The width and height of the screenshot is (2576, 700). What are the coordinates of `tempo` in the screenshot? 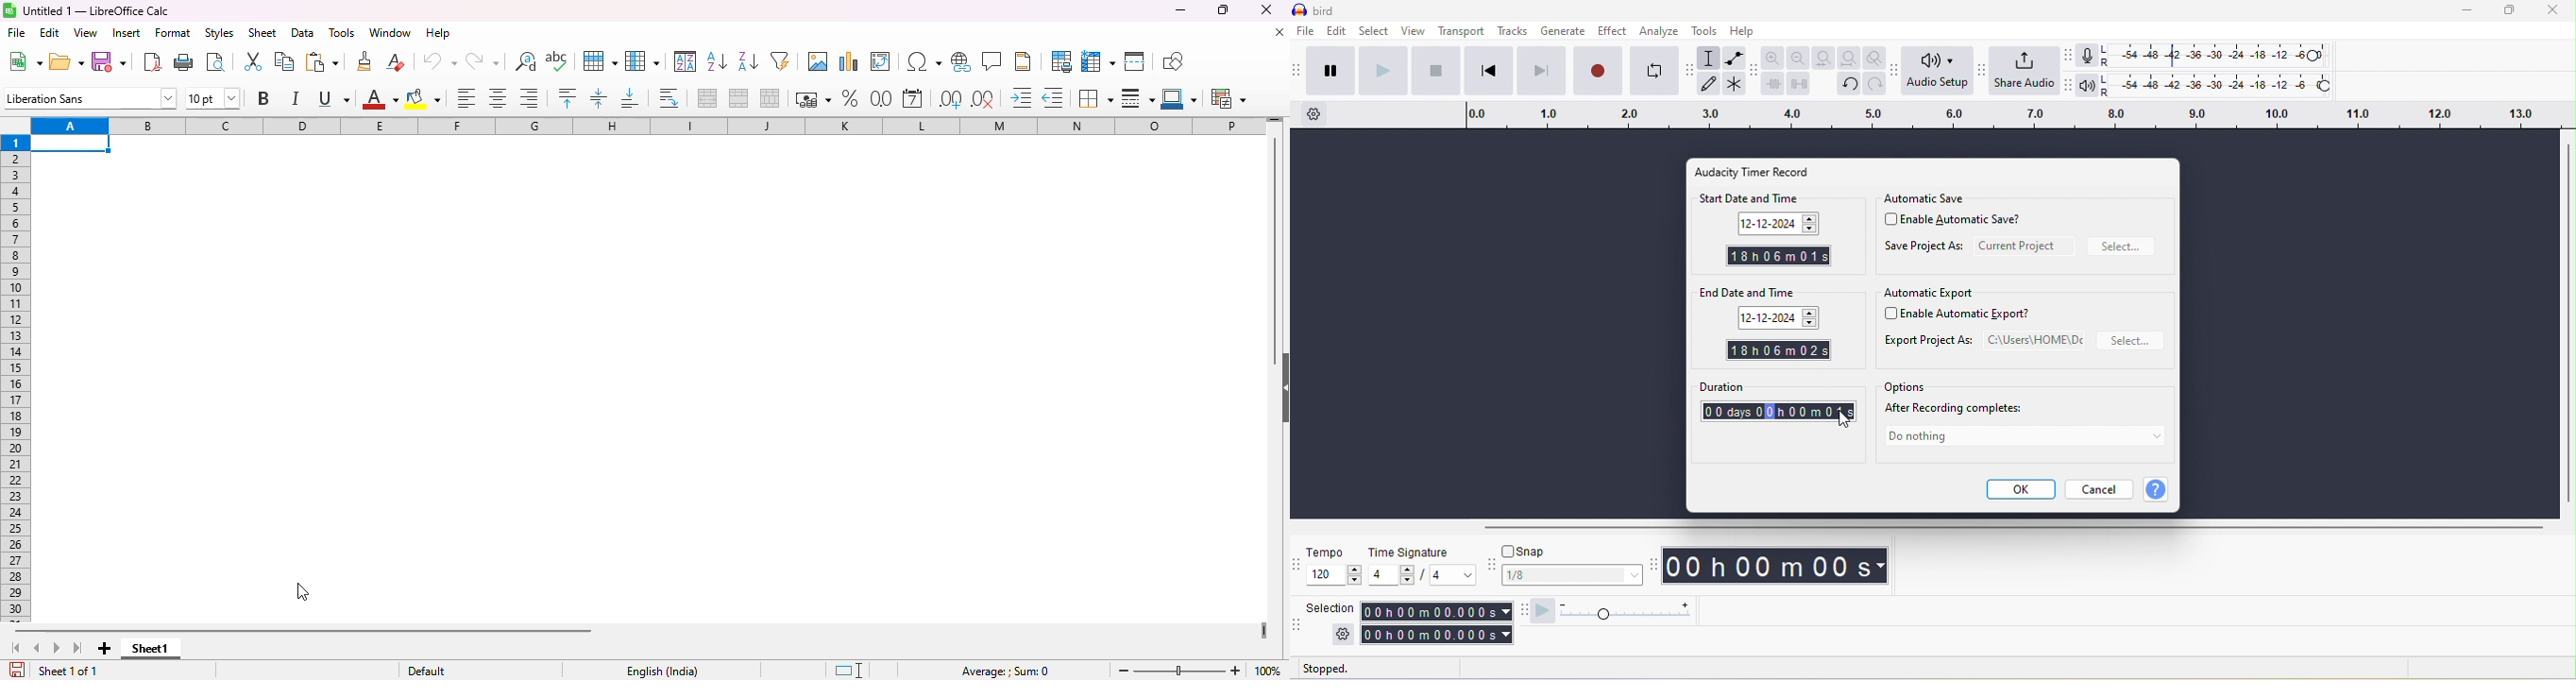 It's located at (1334, 553).